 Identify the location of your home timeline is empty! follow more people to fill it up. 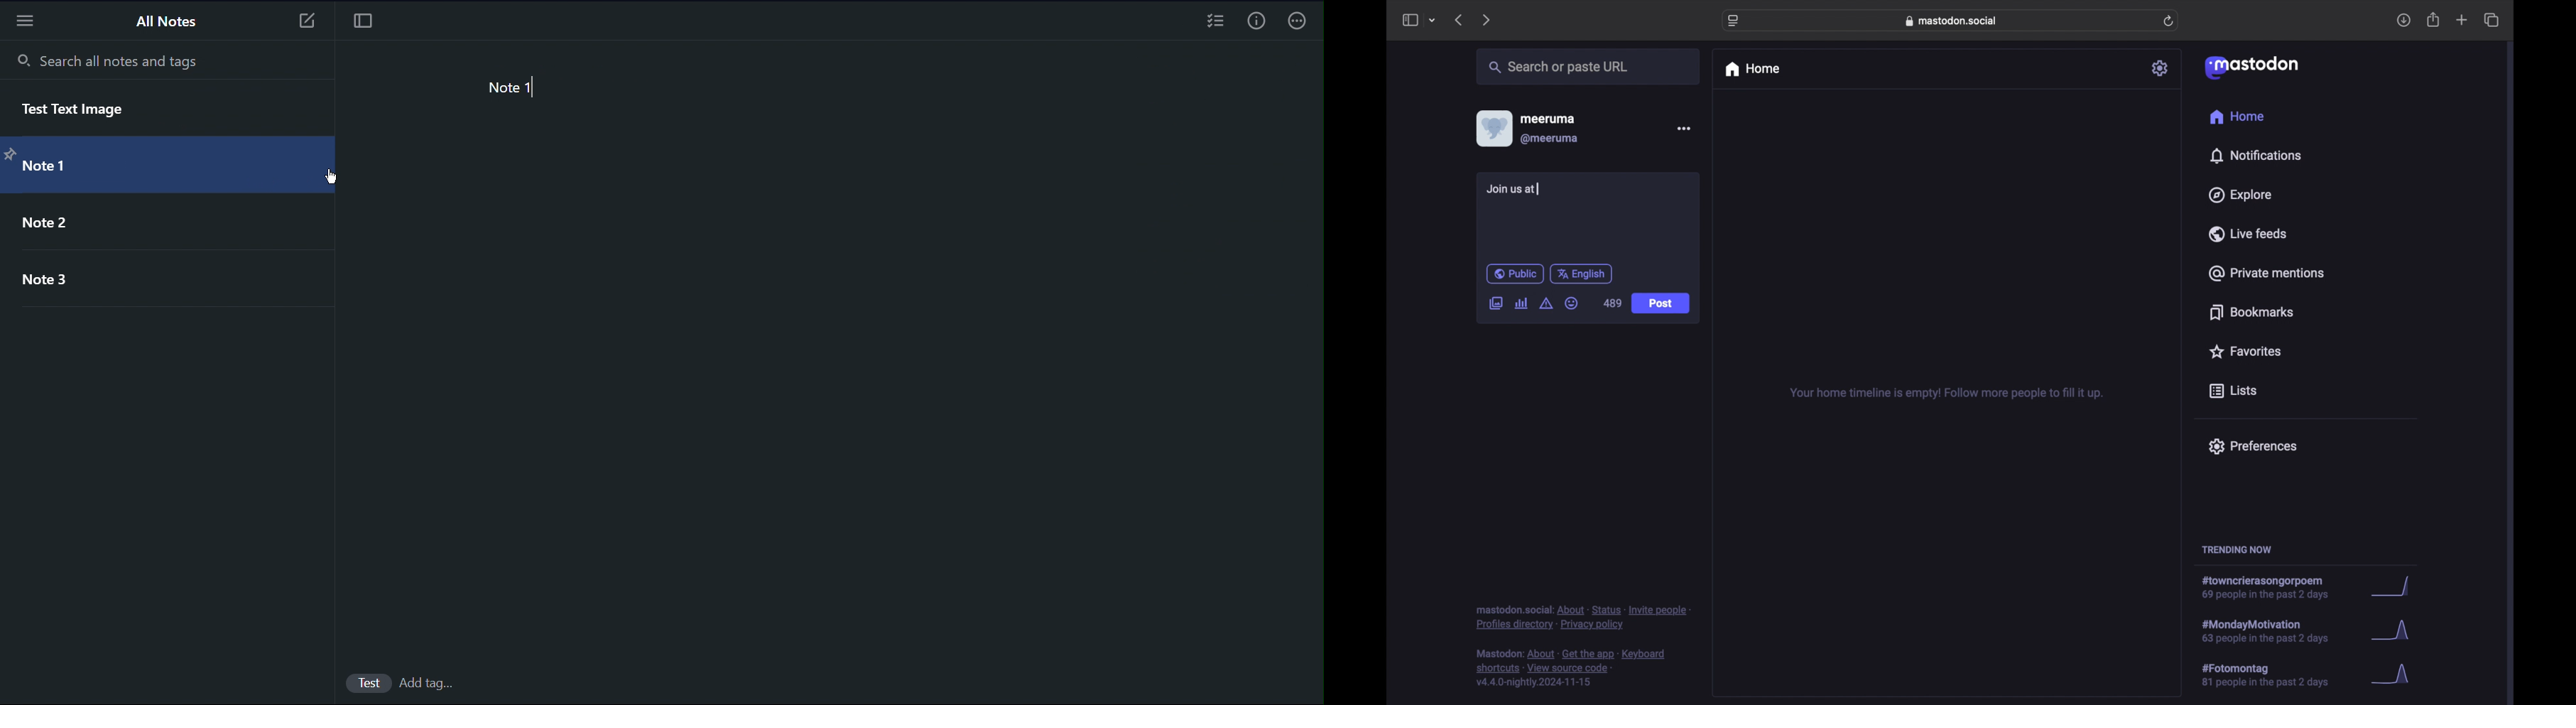
(1946, 394).